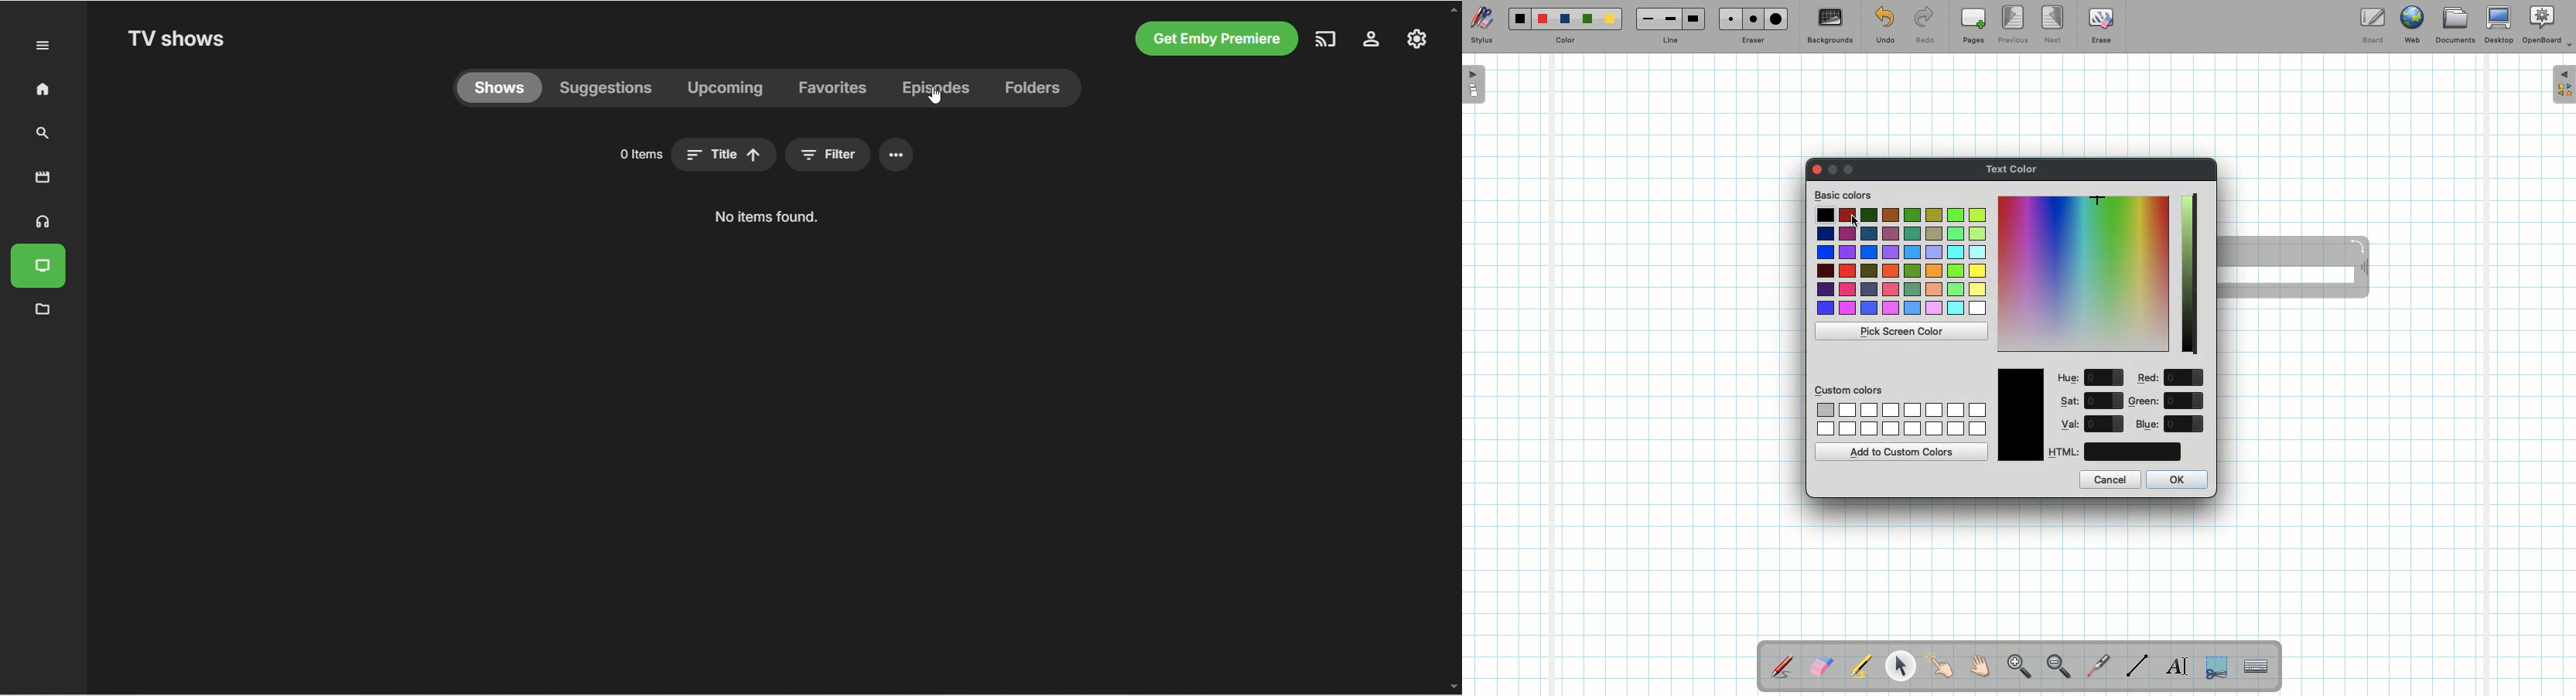 The height and width of the screenshot is (700, 2576). What do you see at coordinates (179, 40) in the screenshot?
I see `TV shows` at bounding box center [179, 40].